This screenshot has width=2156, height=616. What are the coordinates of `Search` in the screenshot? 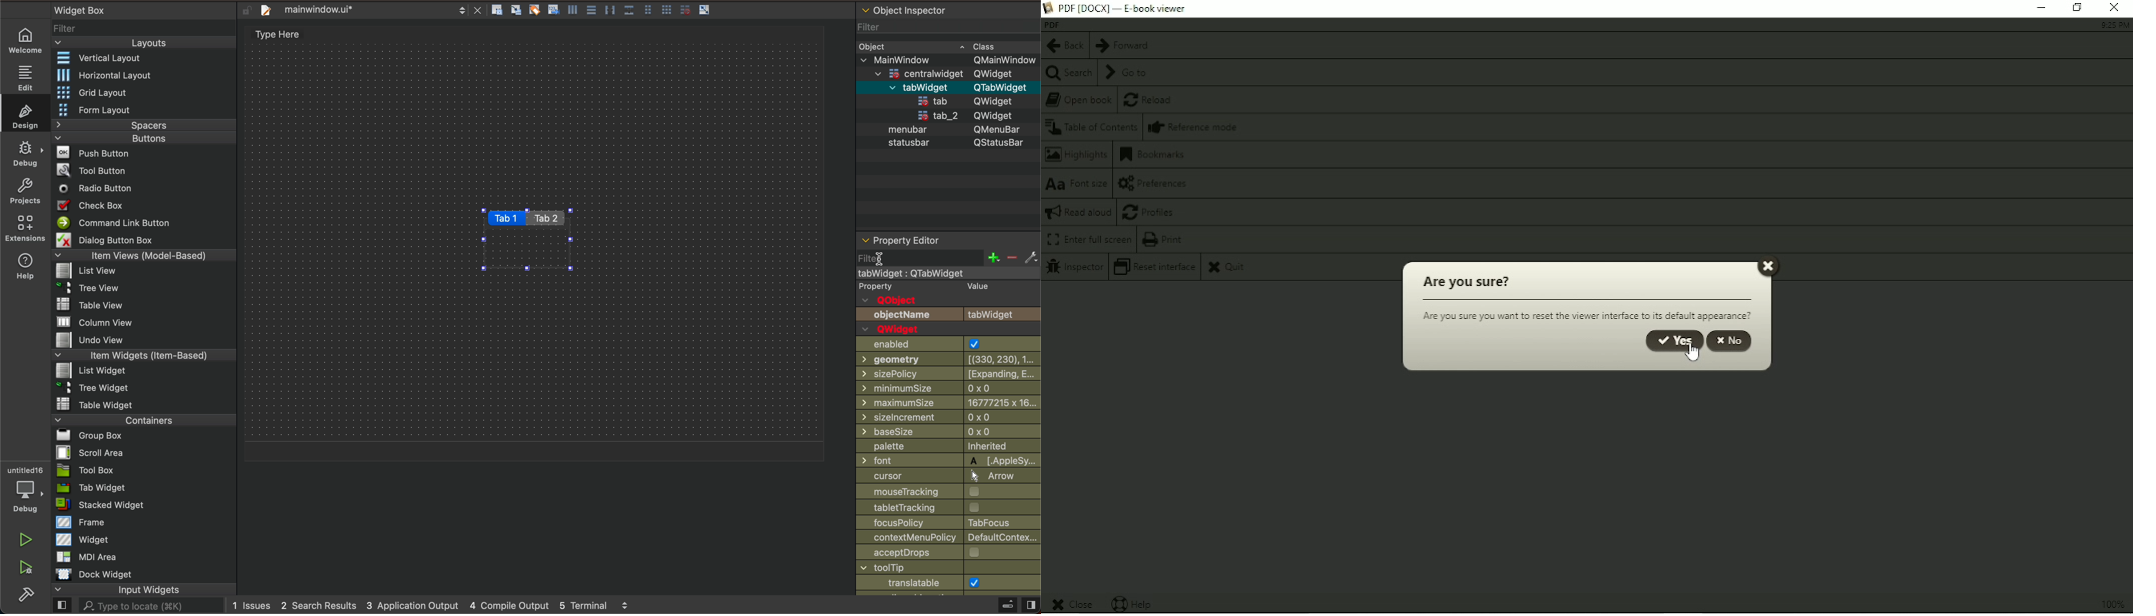 It's located at (1068, 73).